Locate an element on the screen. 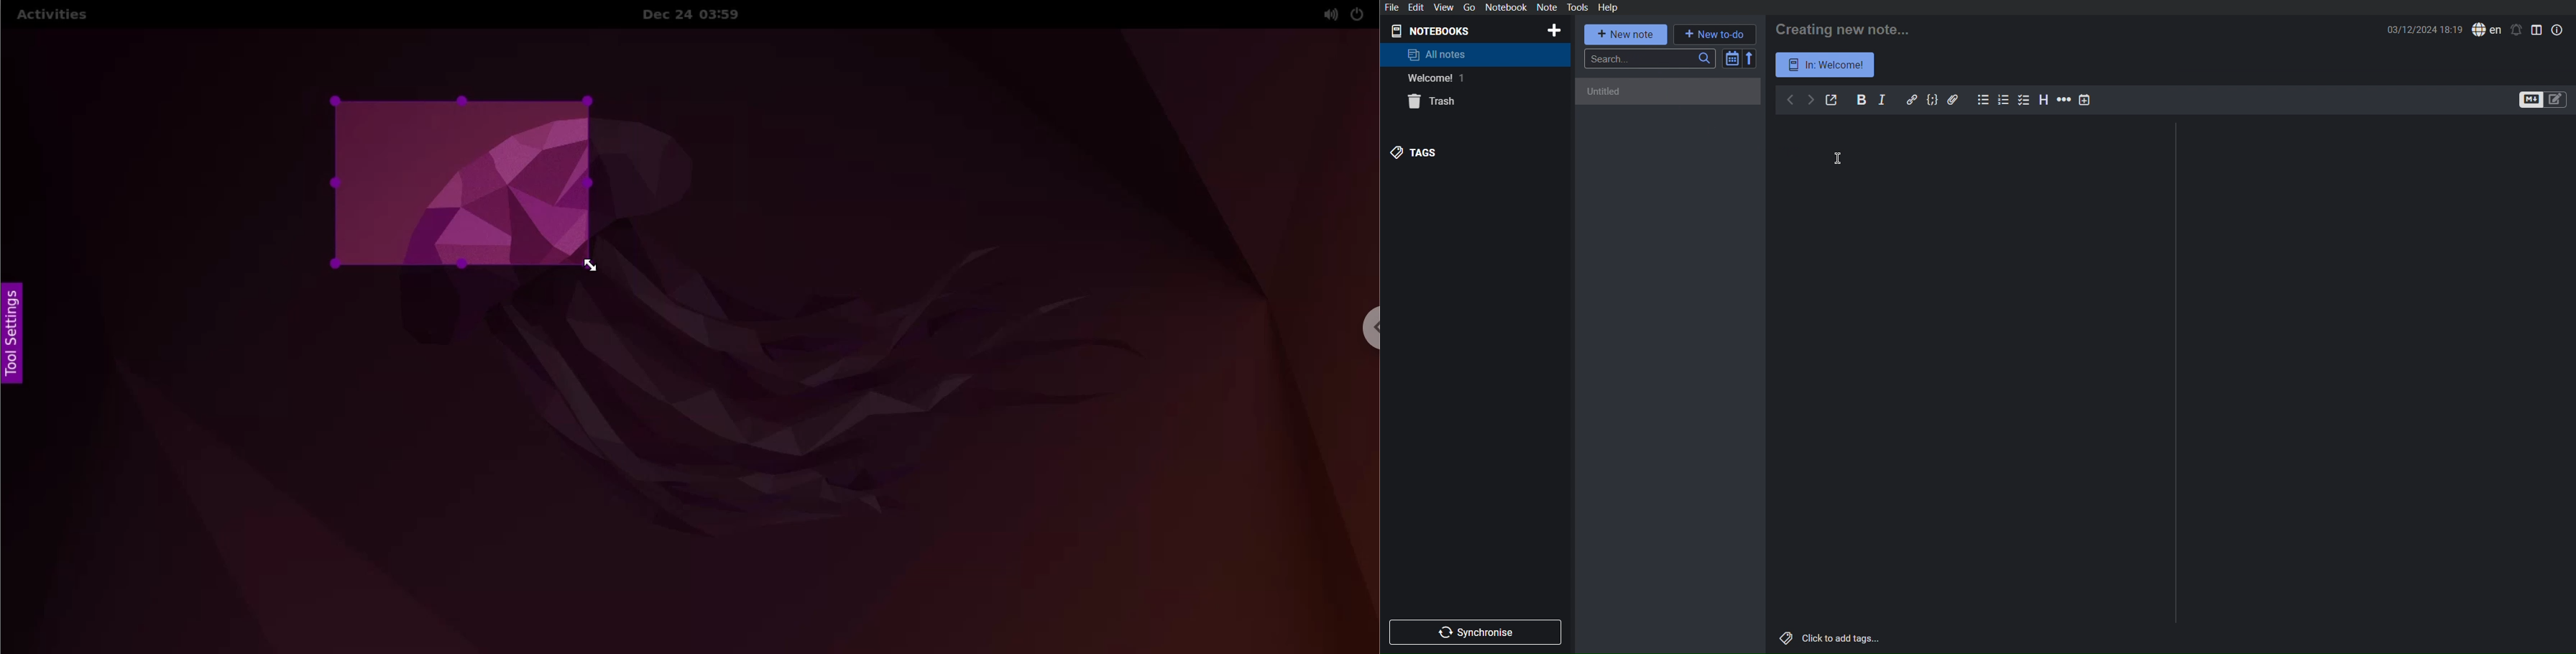 This screenshot has height=672, width=2576. Add is located at coordinates (1553, 31).